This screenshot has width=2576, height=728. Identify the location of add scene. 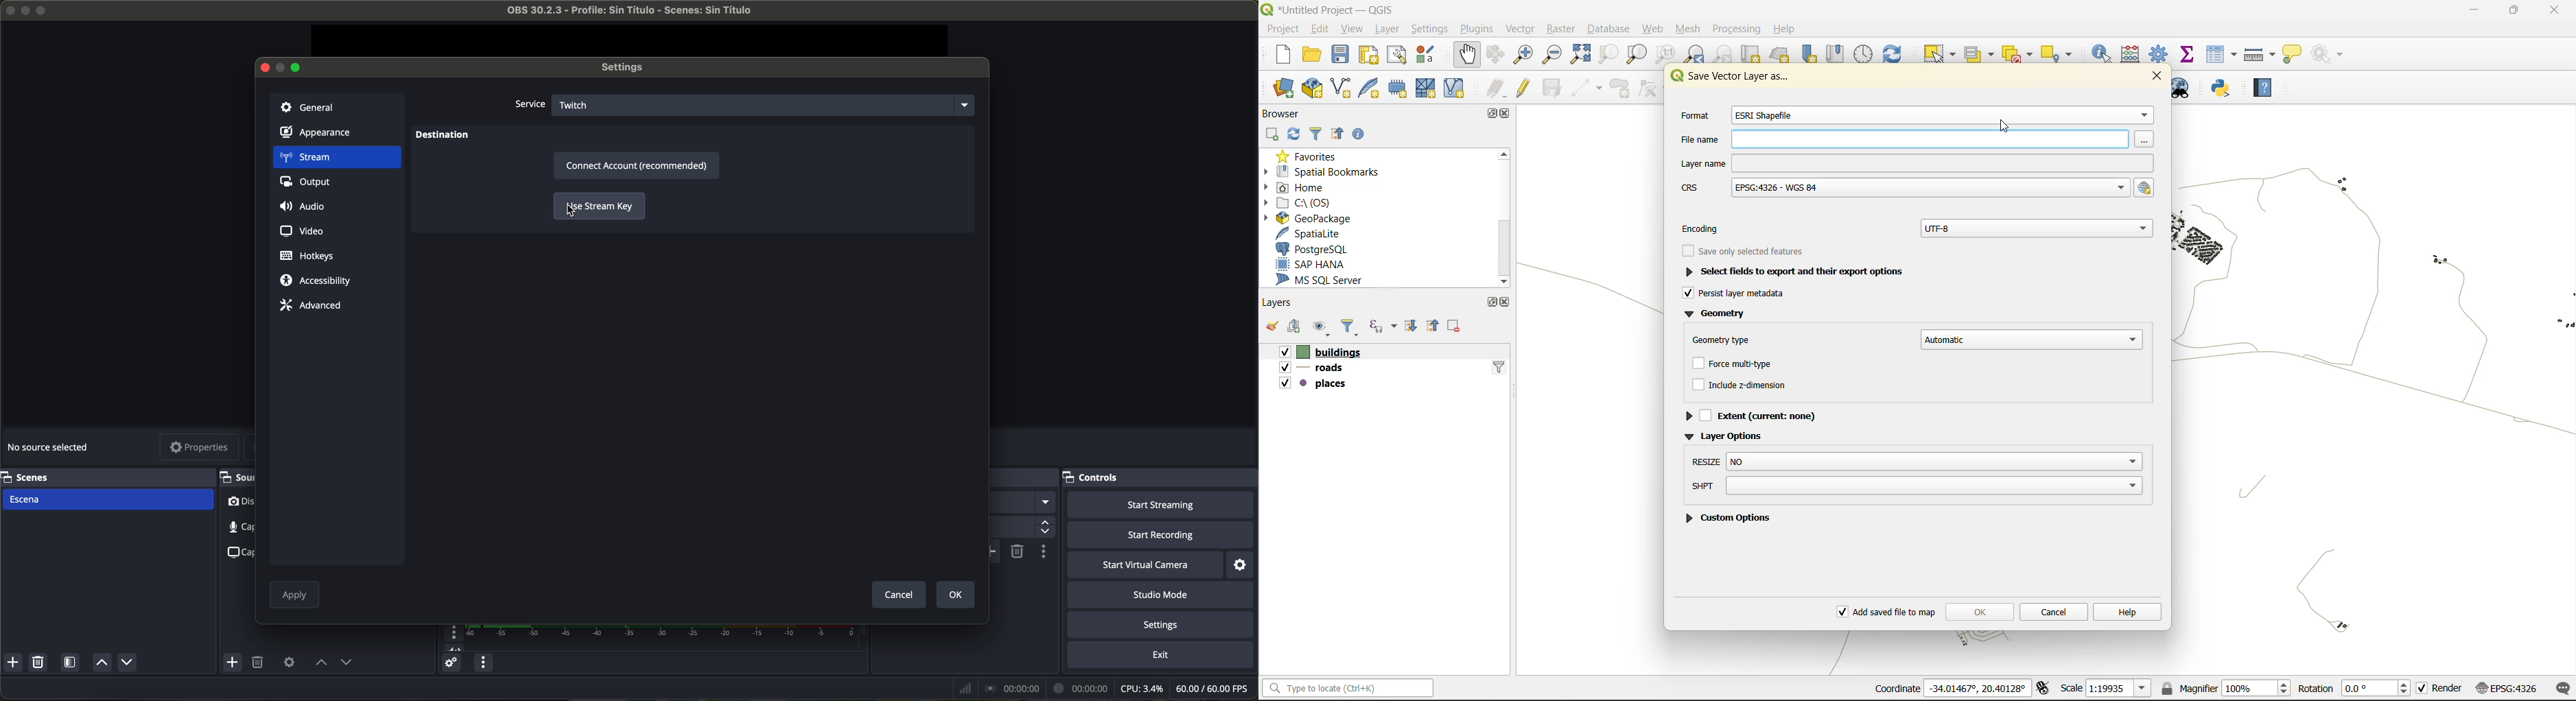
(13, 664).